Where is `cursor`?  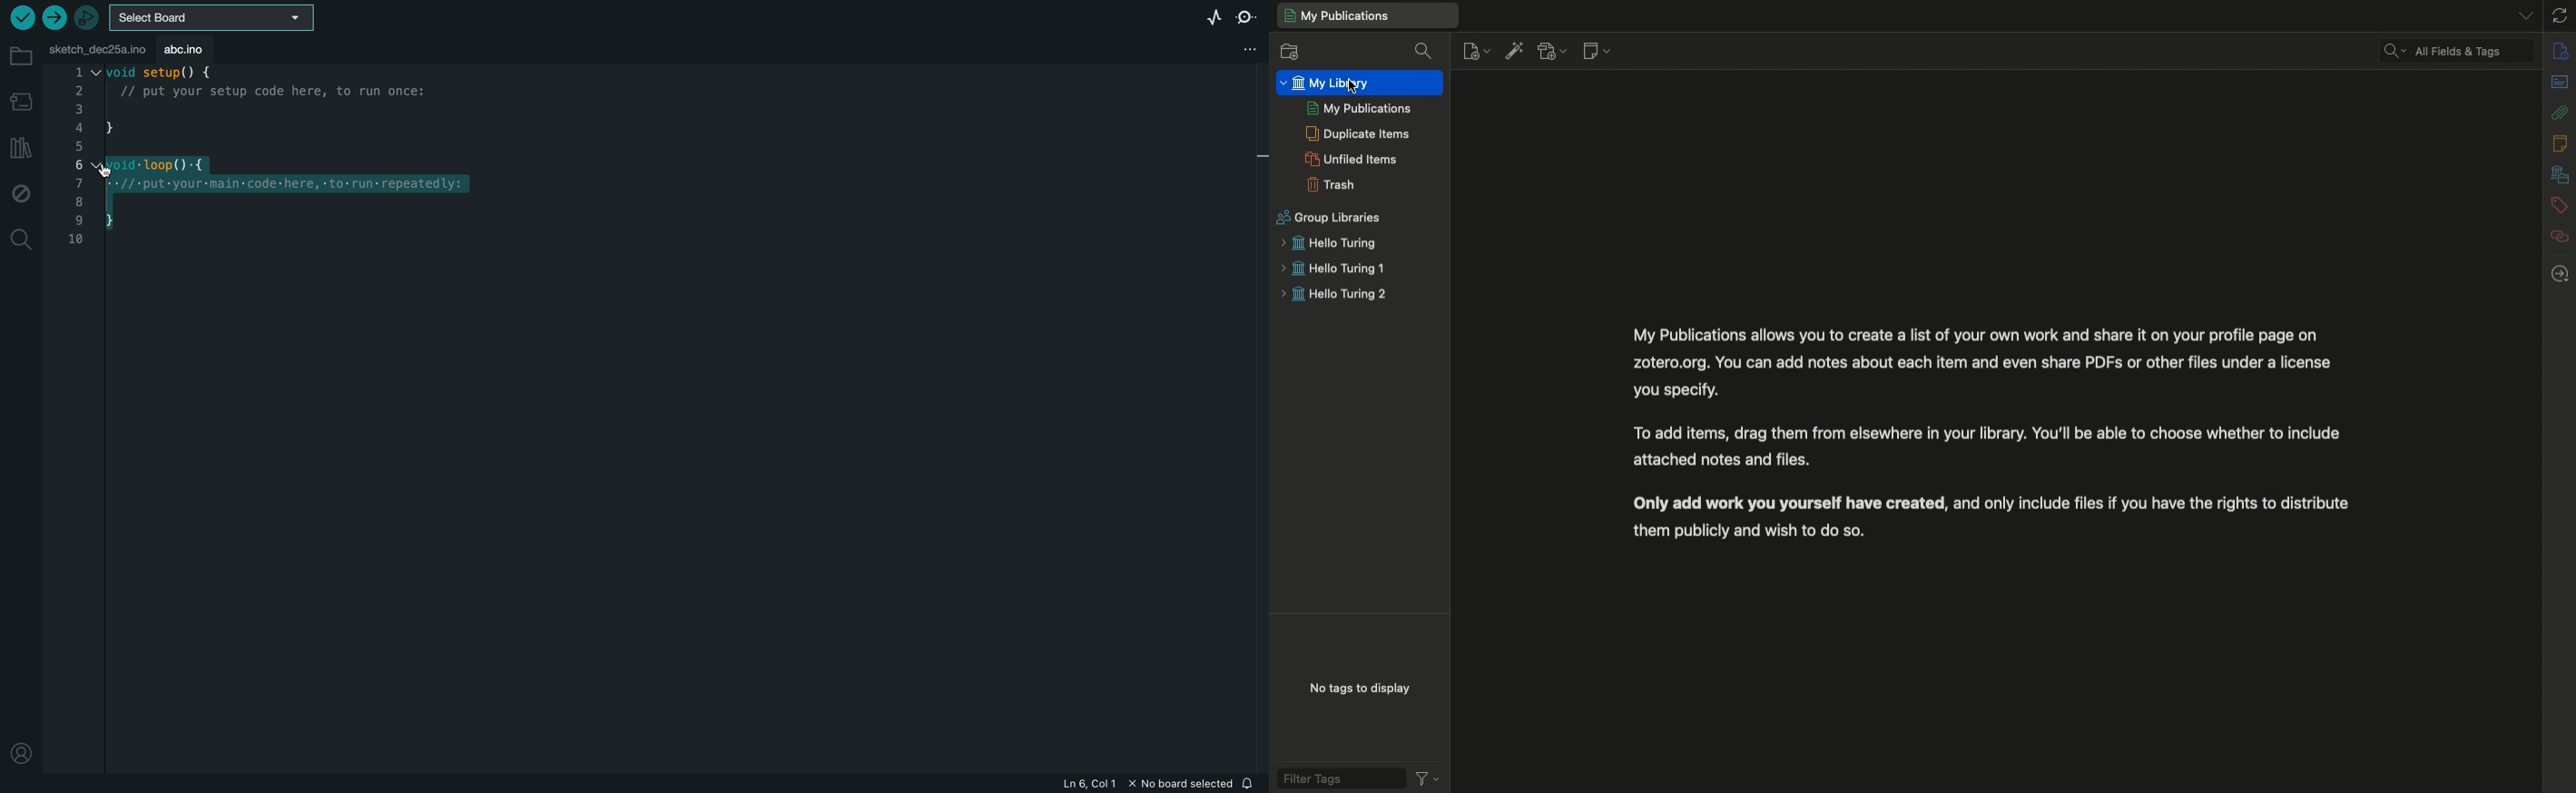 cursor is located at coordinates (126, 166).